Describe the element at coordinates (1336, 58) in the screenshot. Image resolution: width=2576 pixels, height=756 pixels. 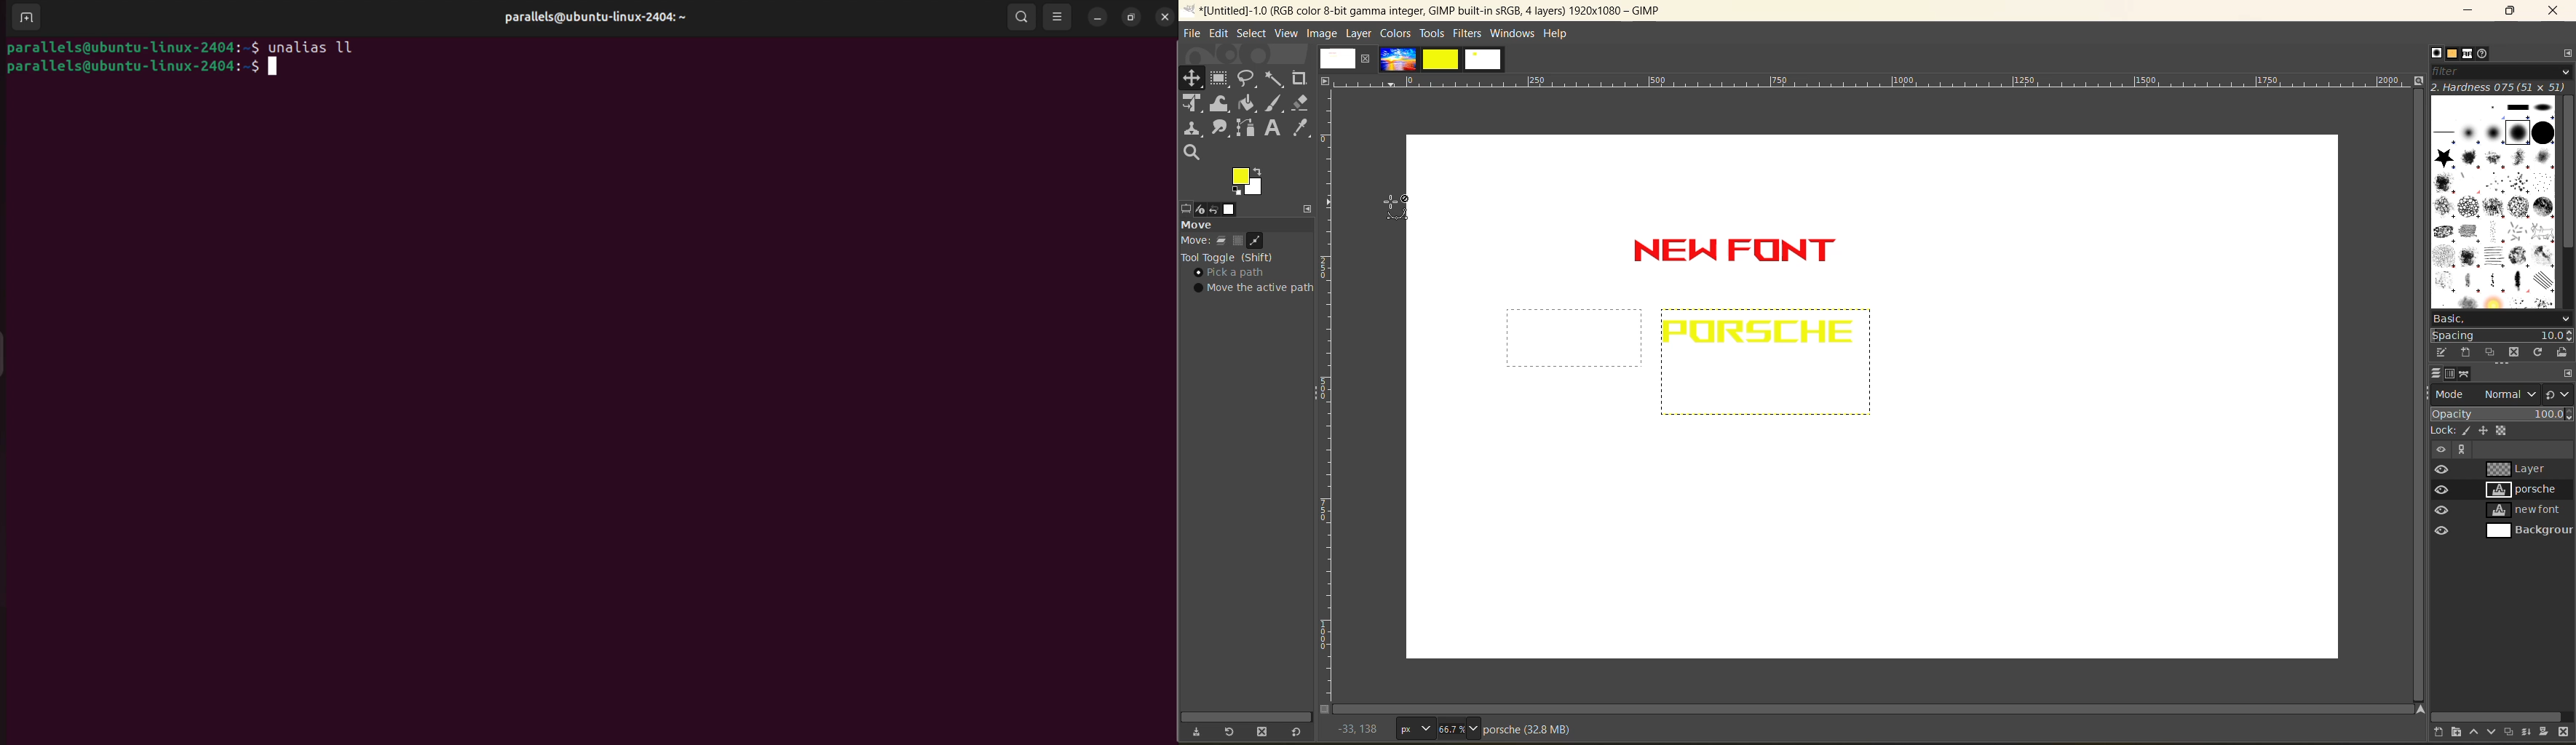
I see `image` at that location.